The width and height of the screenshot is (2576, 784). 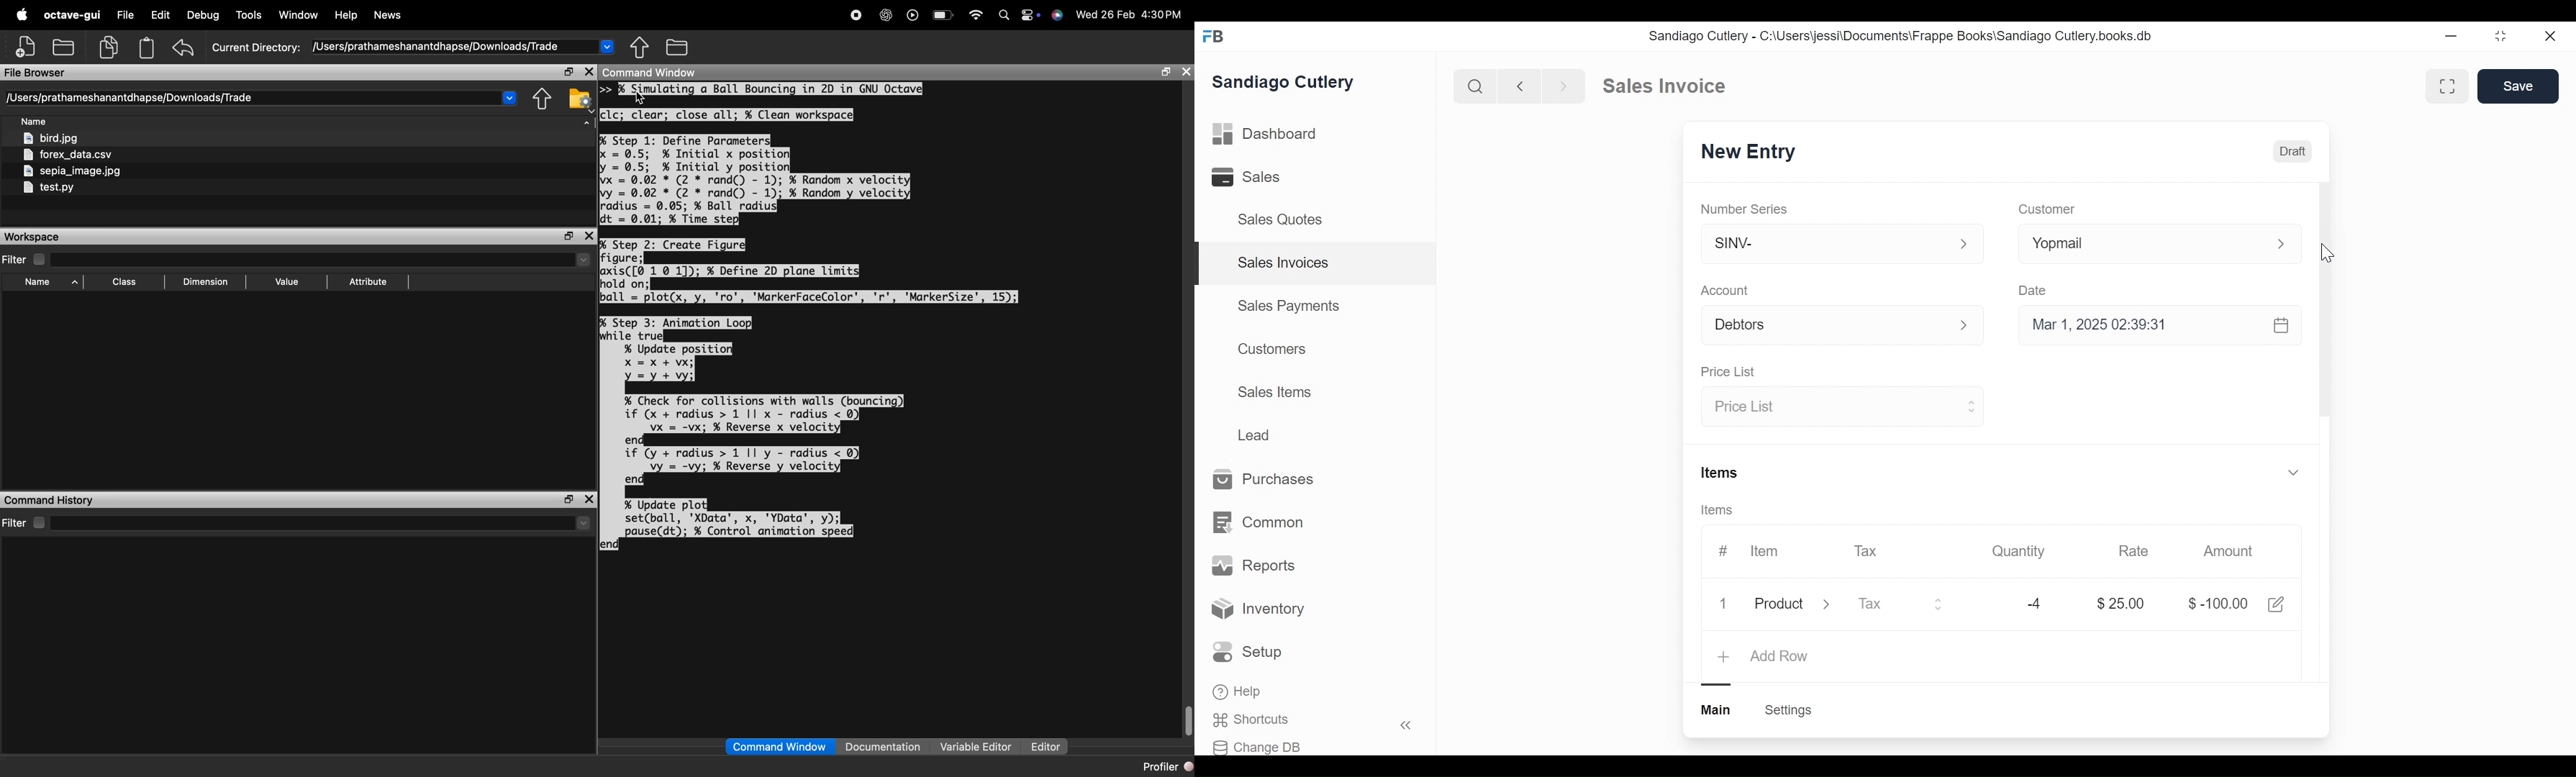 What do you see at coordinates (1248, 652) in the screenshot?
I see `Setup` at bounding box center [1248, 652].